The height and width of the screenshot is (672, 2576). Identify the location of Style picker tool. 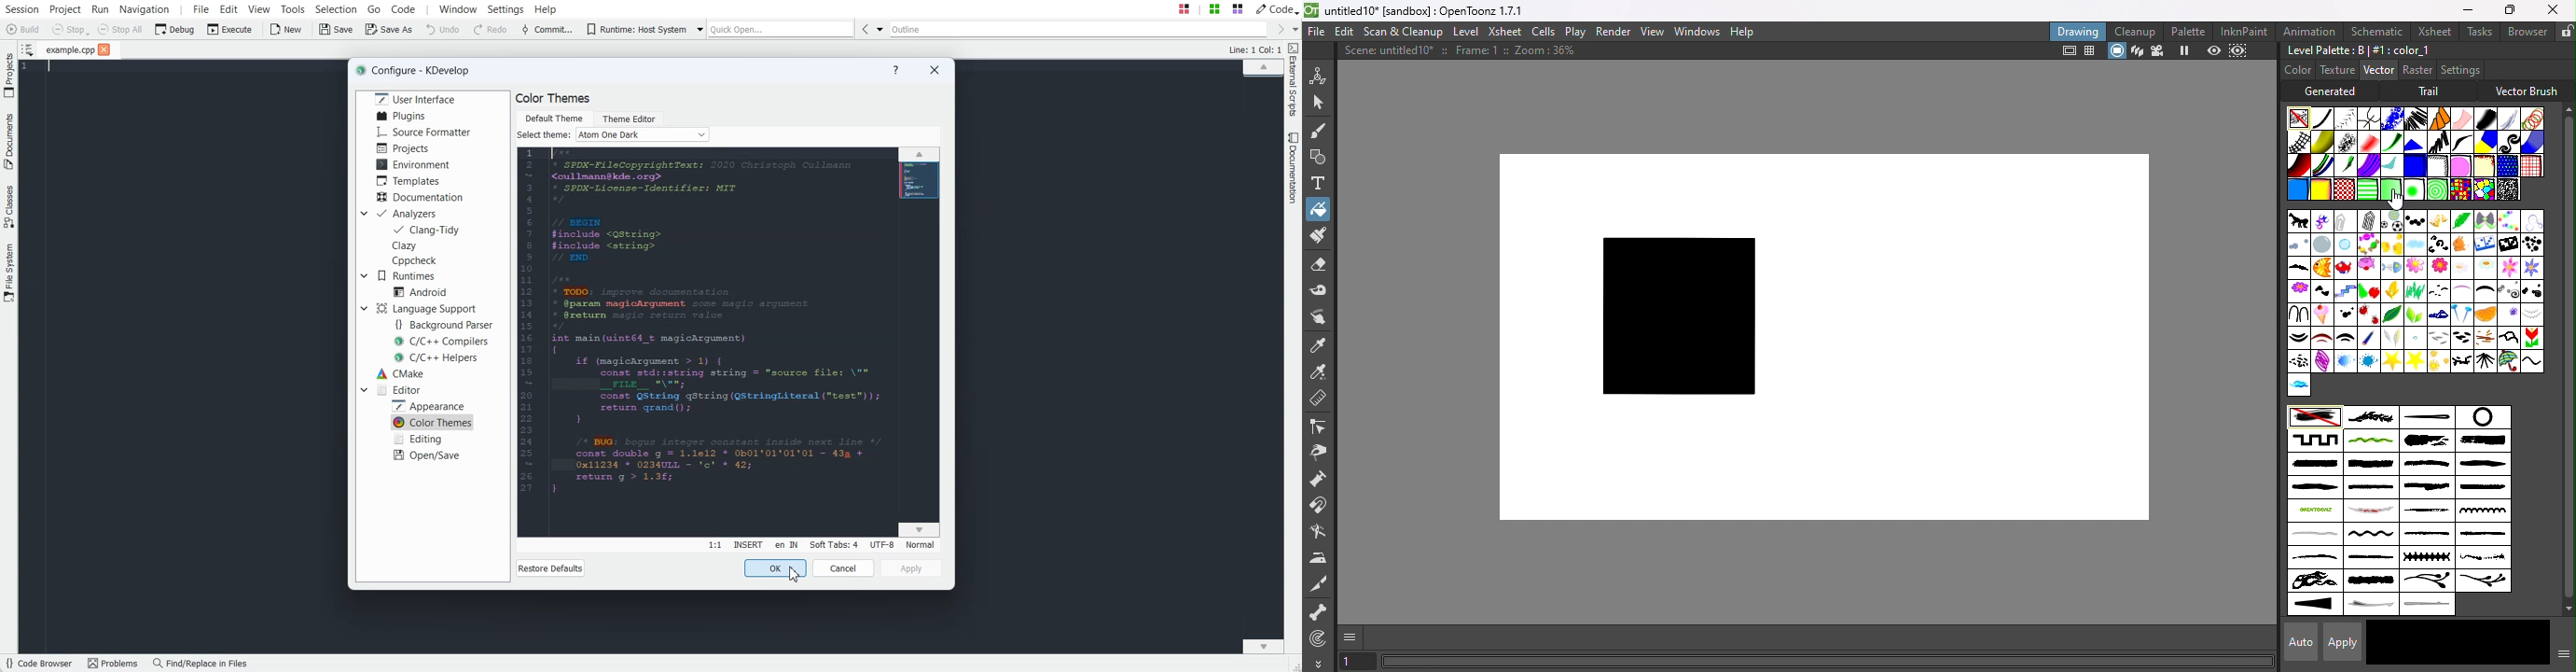
(1323, 343).